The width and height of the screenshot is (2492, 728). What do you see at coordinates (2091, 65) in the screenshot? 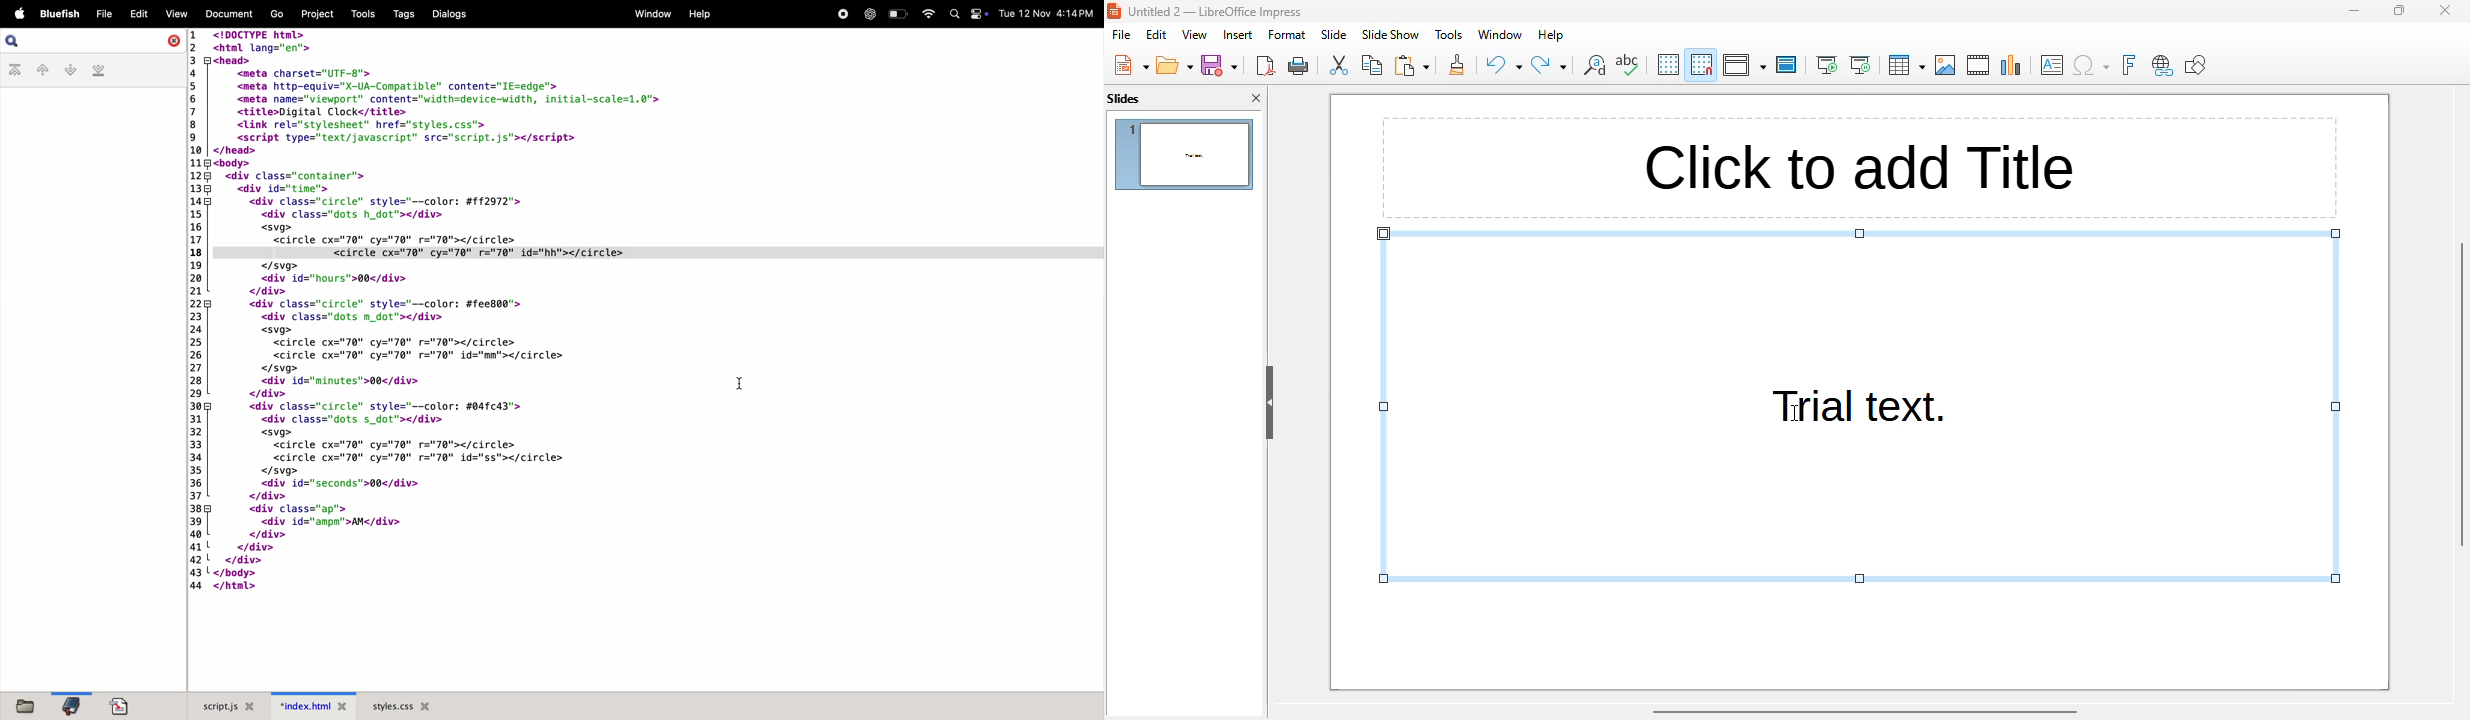
I see `insert special characters` at bounding box center [2091, 65].